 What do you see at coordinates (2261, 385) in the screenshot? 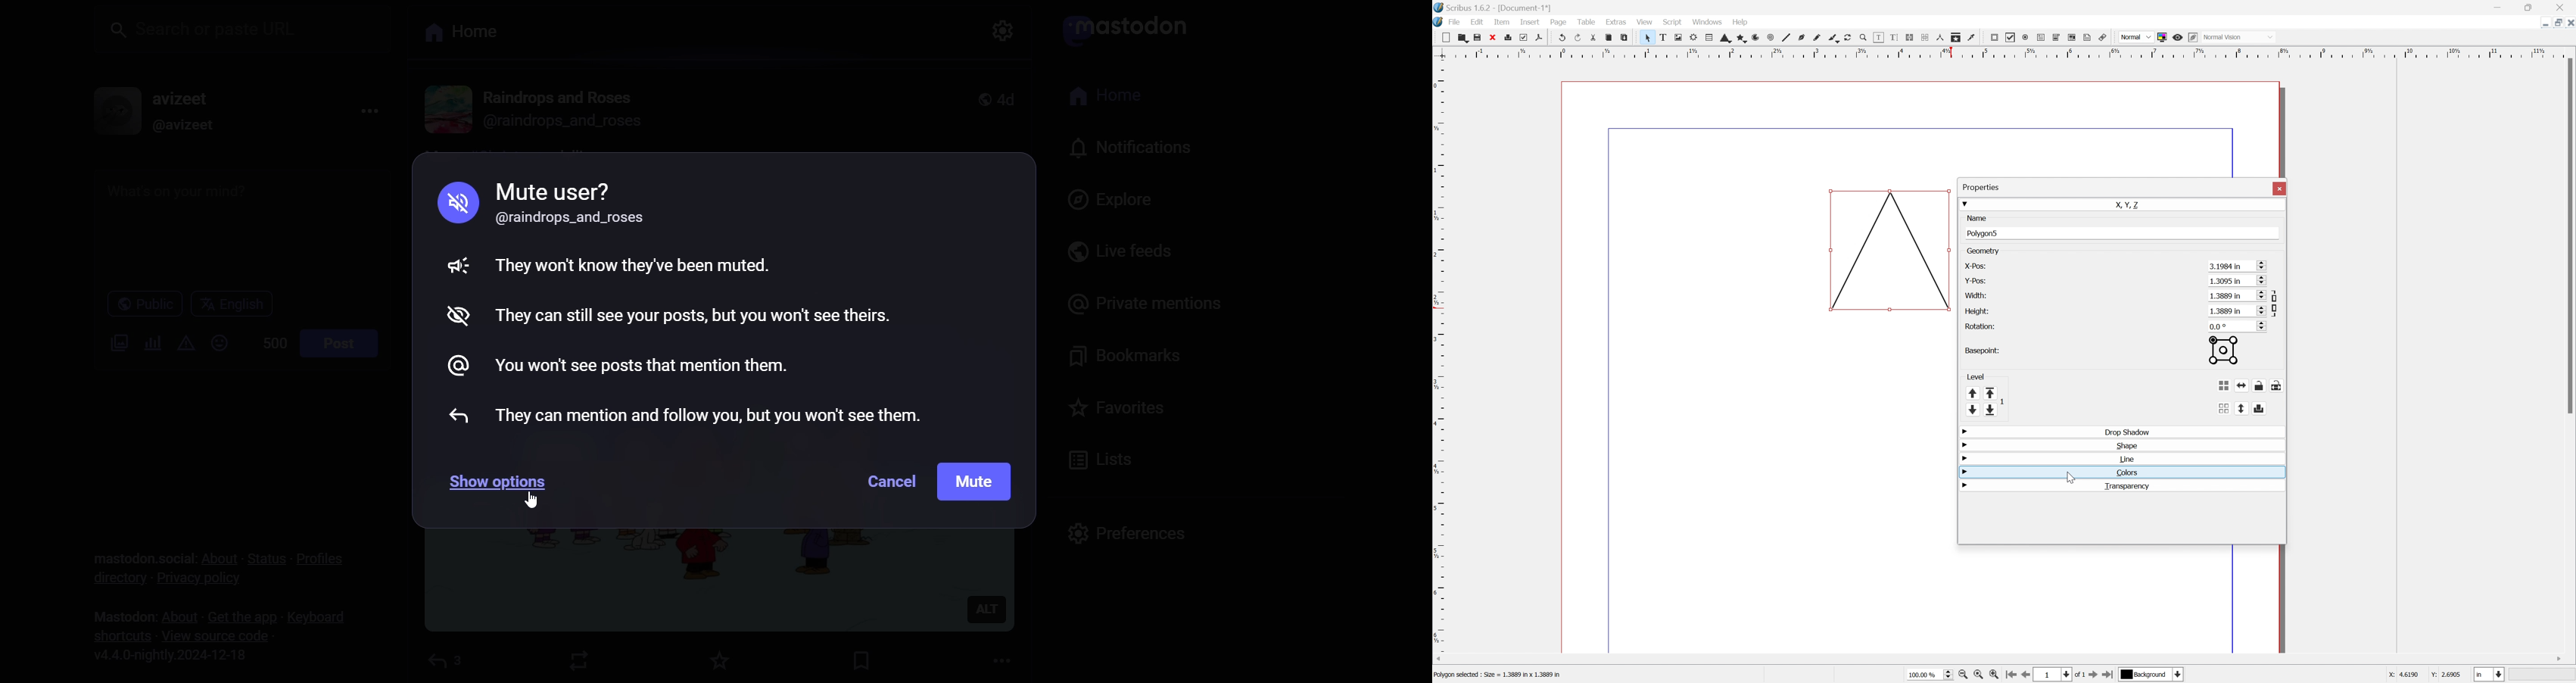
I see `Lock or unlock the object` at bounding box center [2261, 385].